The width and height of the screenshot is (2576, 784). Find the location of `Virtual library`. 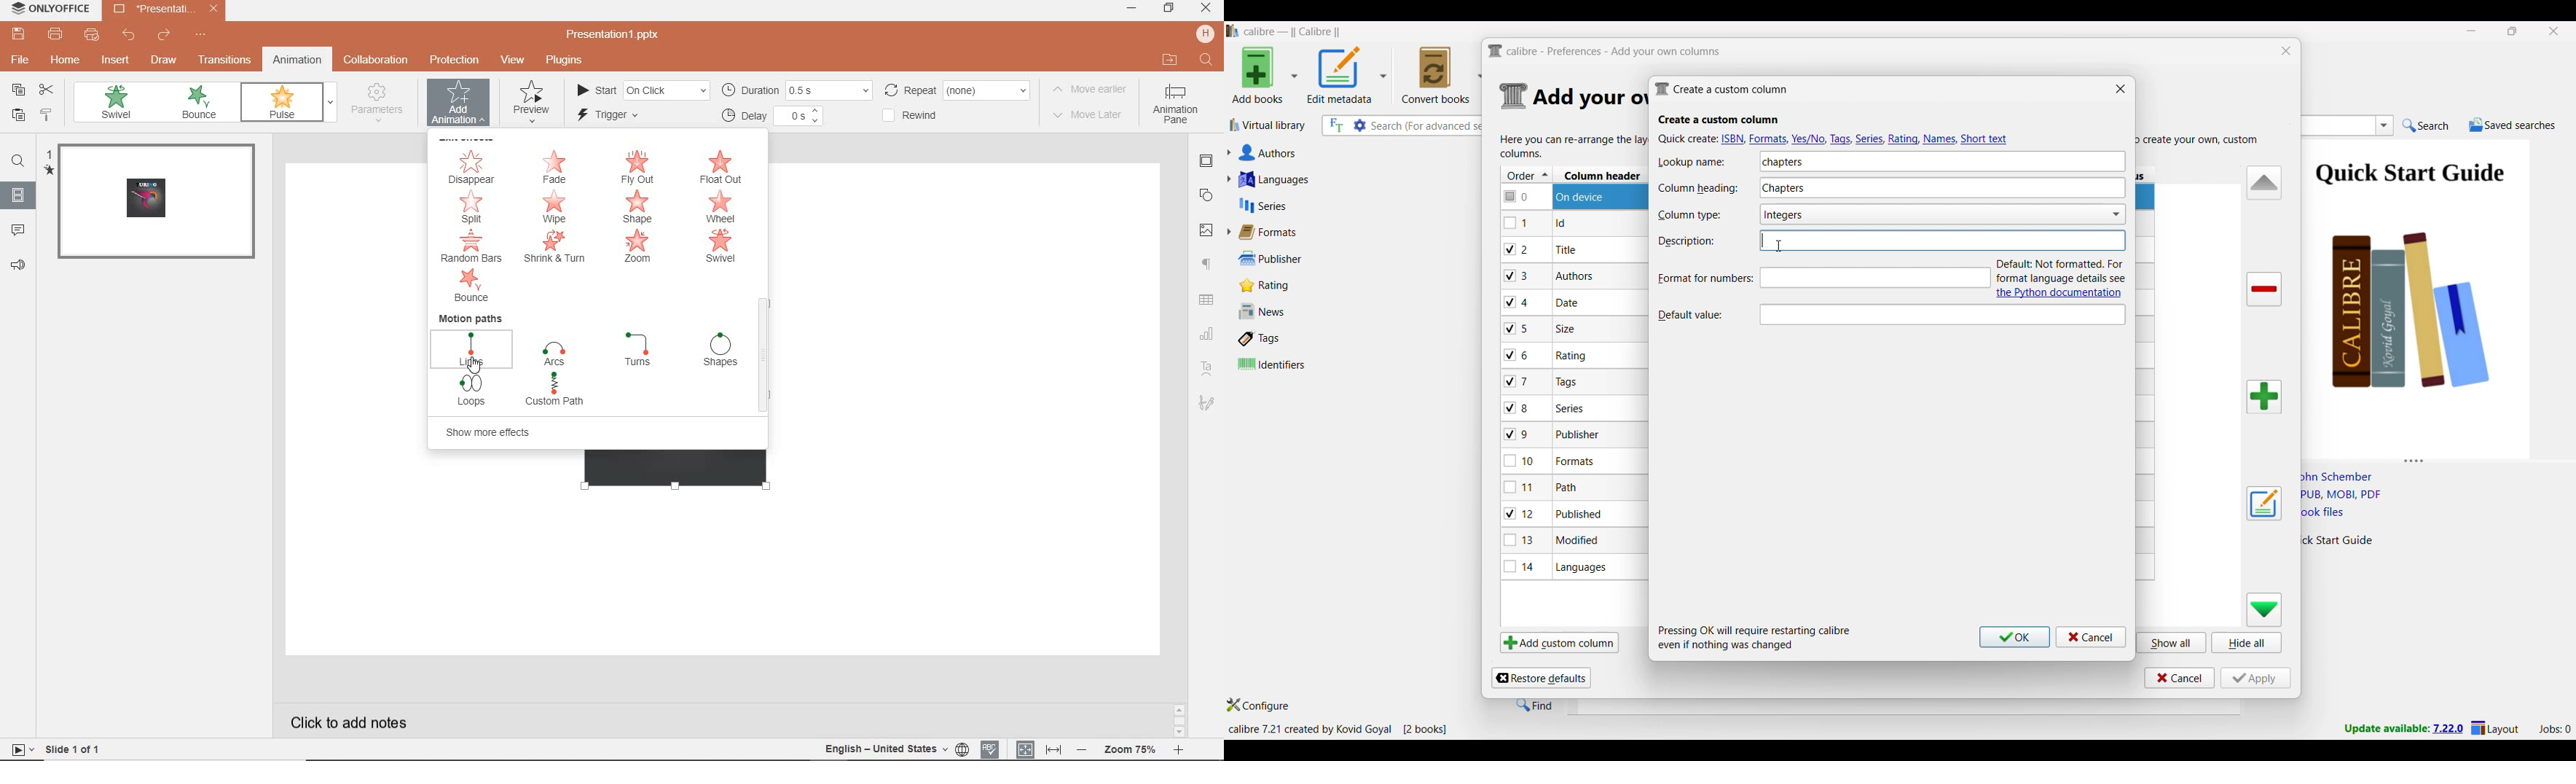

Virtual library is located at coordinates (1268, 125).